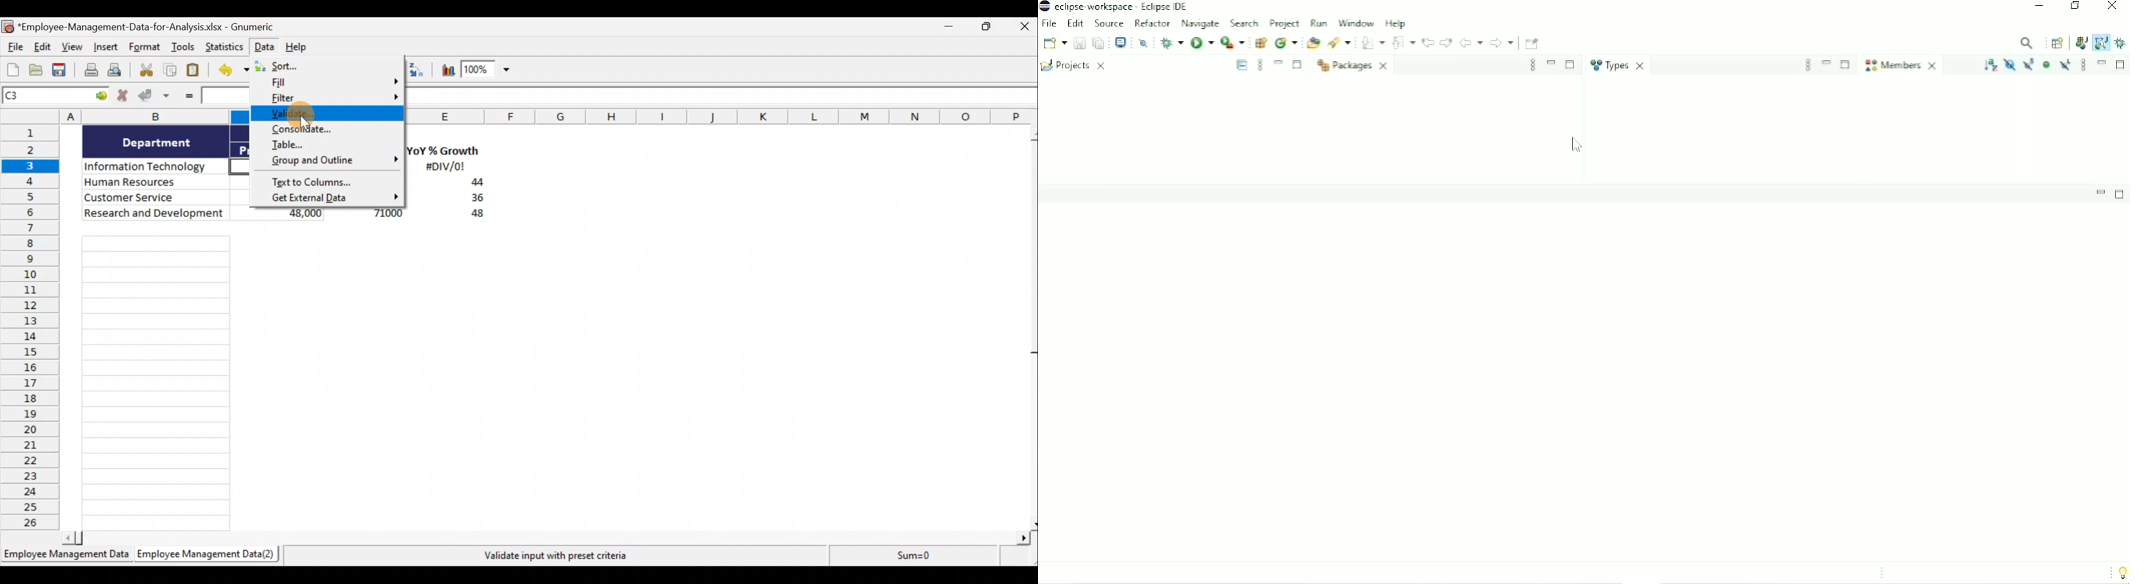 This screenshot has width=2156, height=588. What do you see at coordinates (156, 167) in the screenshot?
I see `Information Technology` at bounding box center [156, 167].